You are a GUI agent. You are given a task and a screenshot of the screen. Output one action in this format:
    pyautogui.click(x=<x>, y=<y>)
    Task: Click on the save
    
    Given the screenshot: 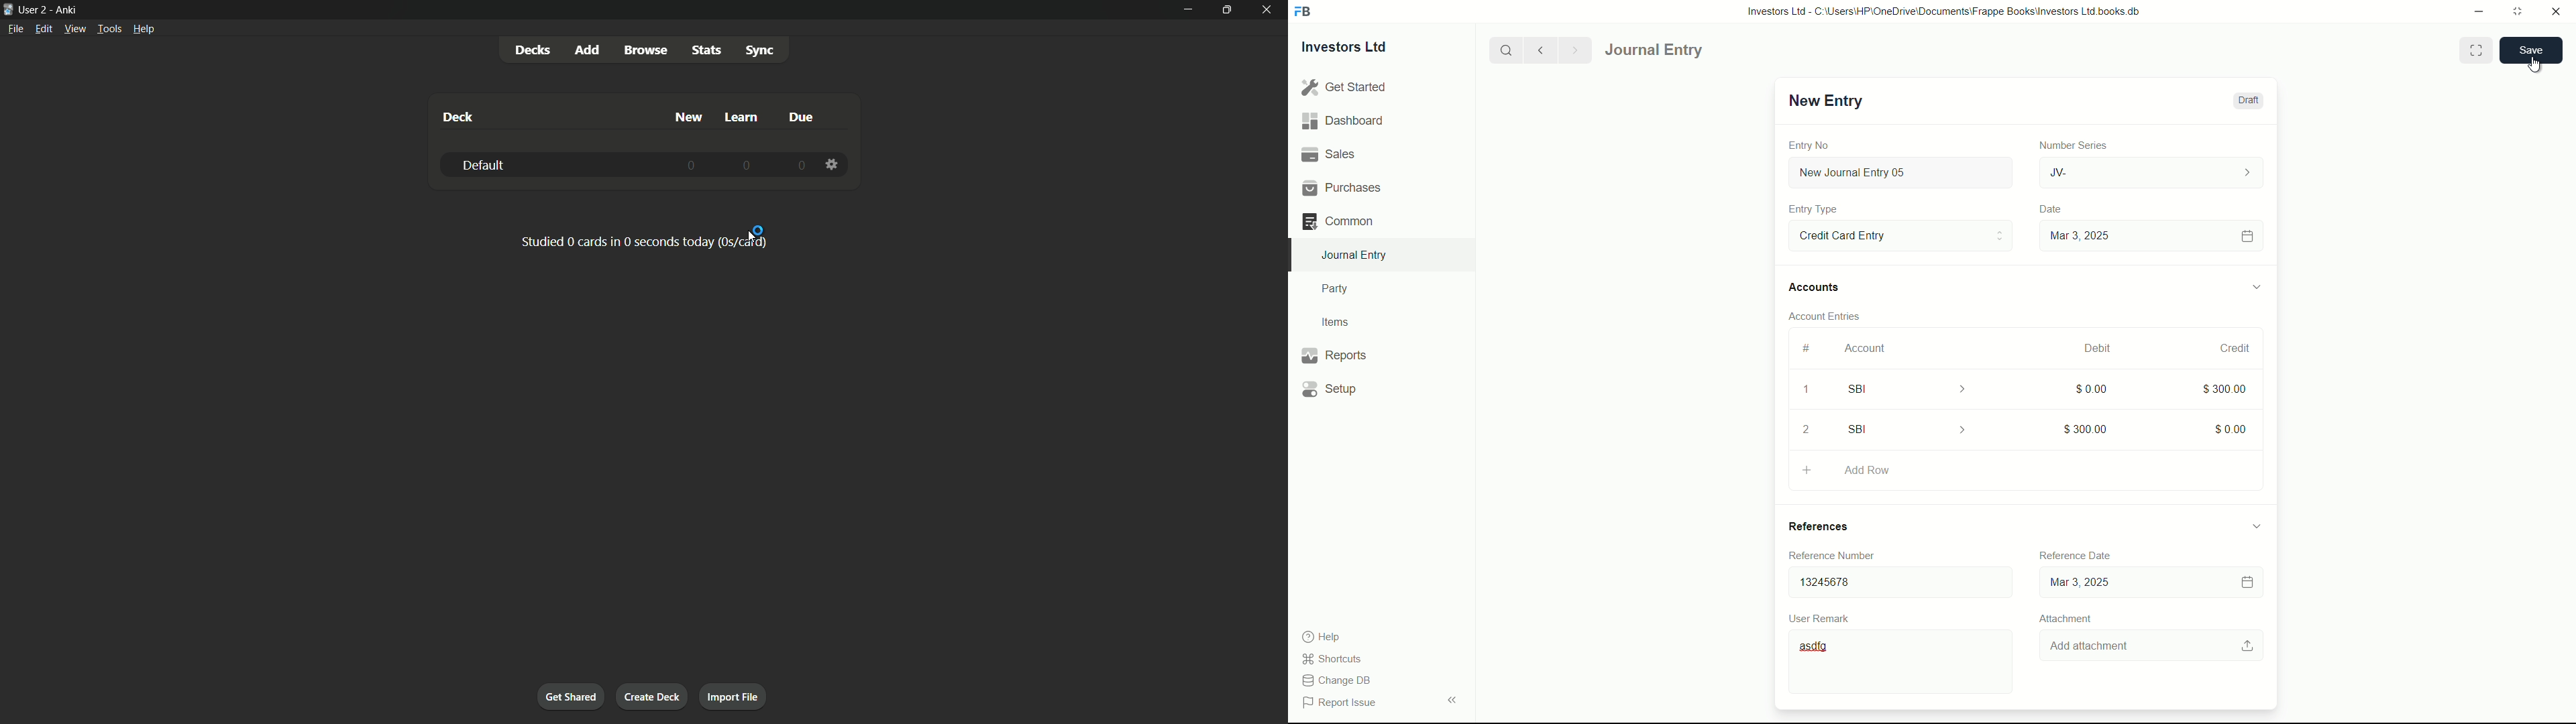 What is the action you would take?
    pyautogui.click(x=2532, y=50)
    